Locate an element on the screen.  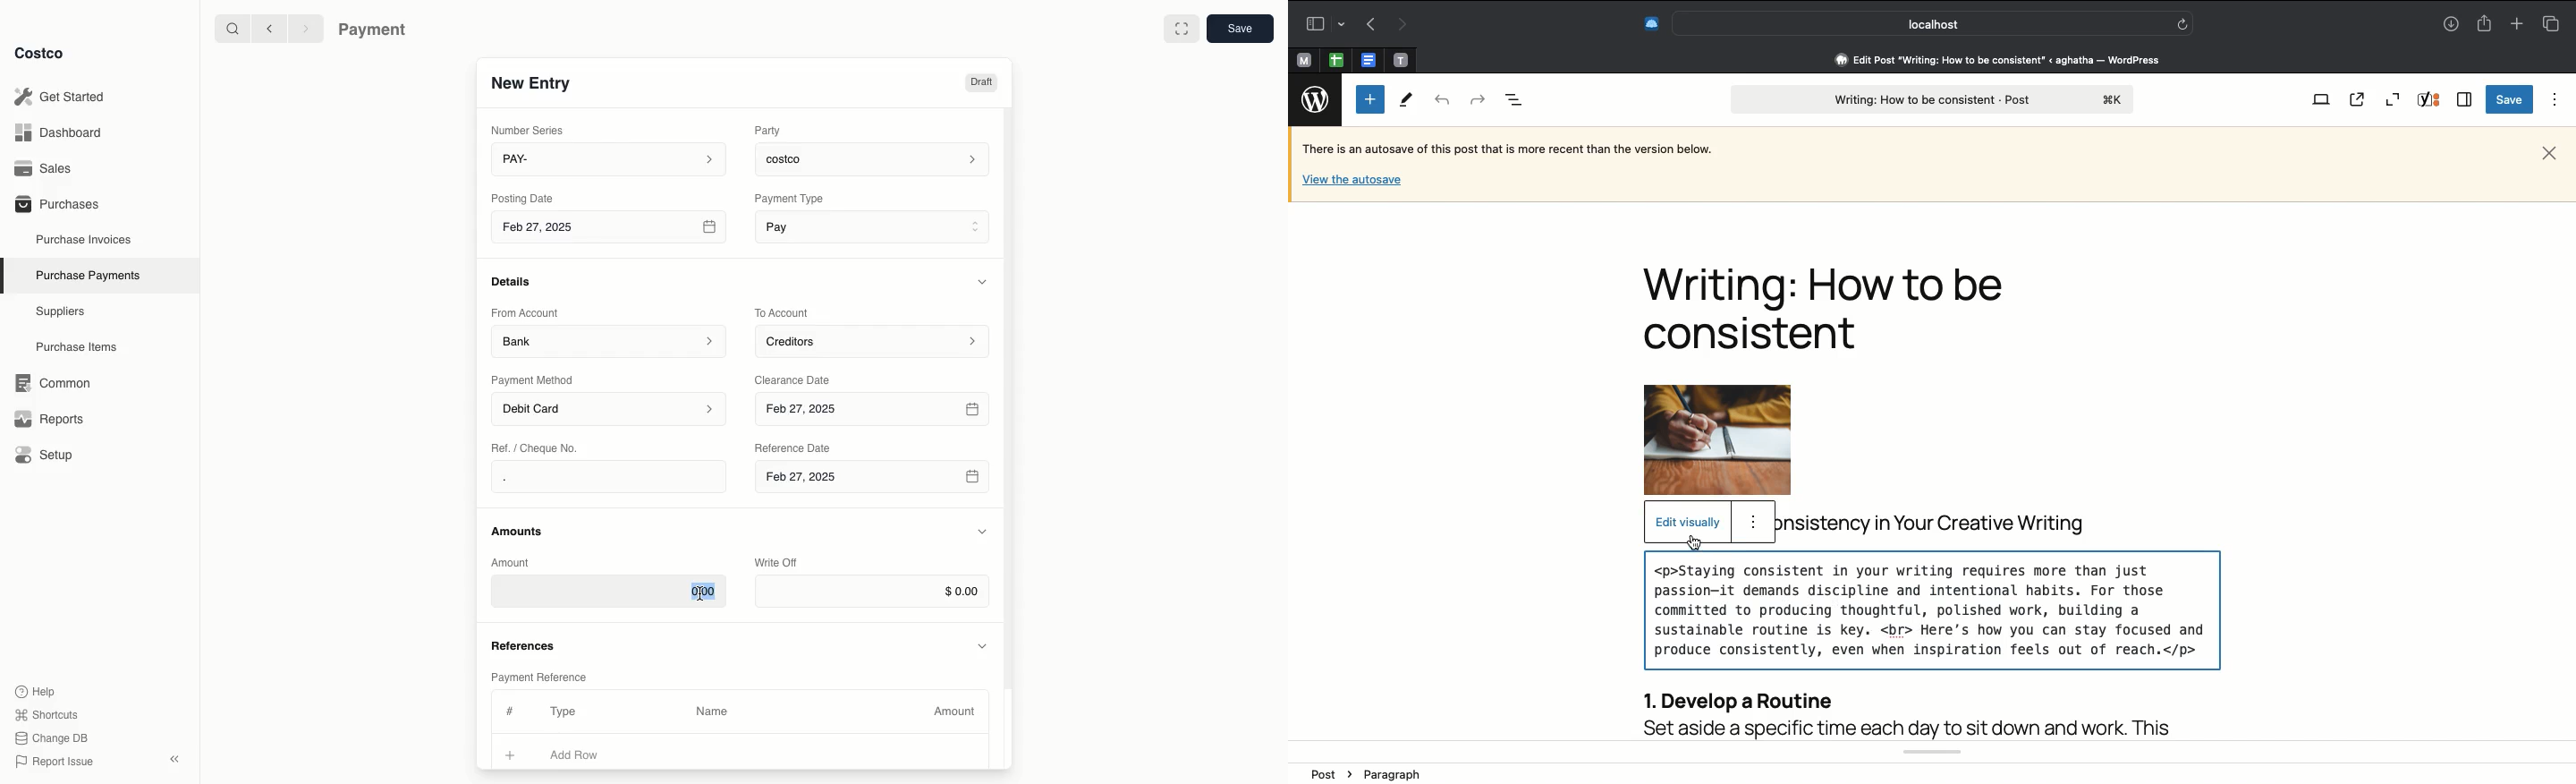
Bank is located at coordinates (609, 340).